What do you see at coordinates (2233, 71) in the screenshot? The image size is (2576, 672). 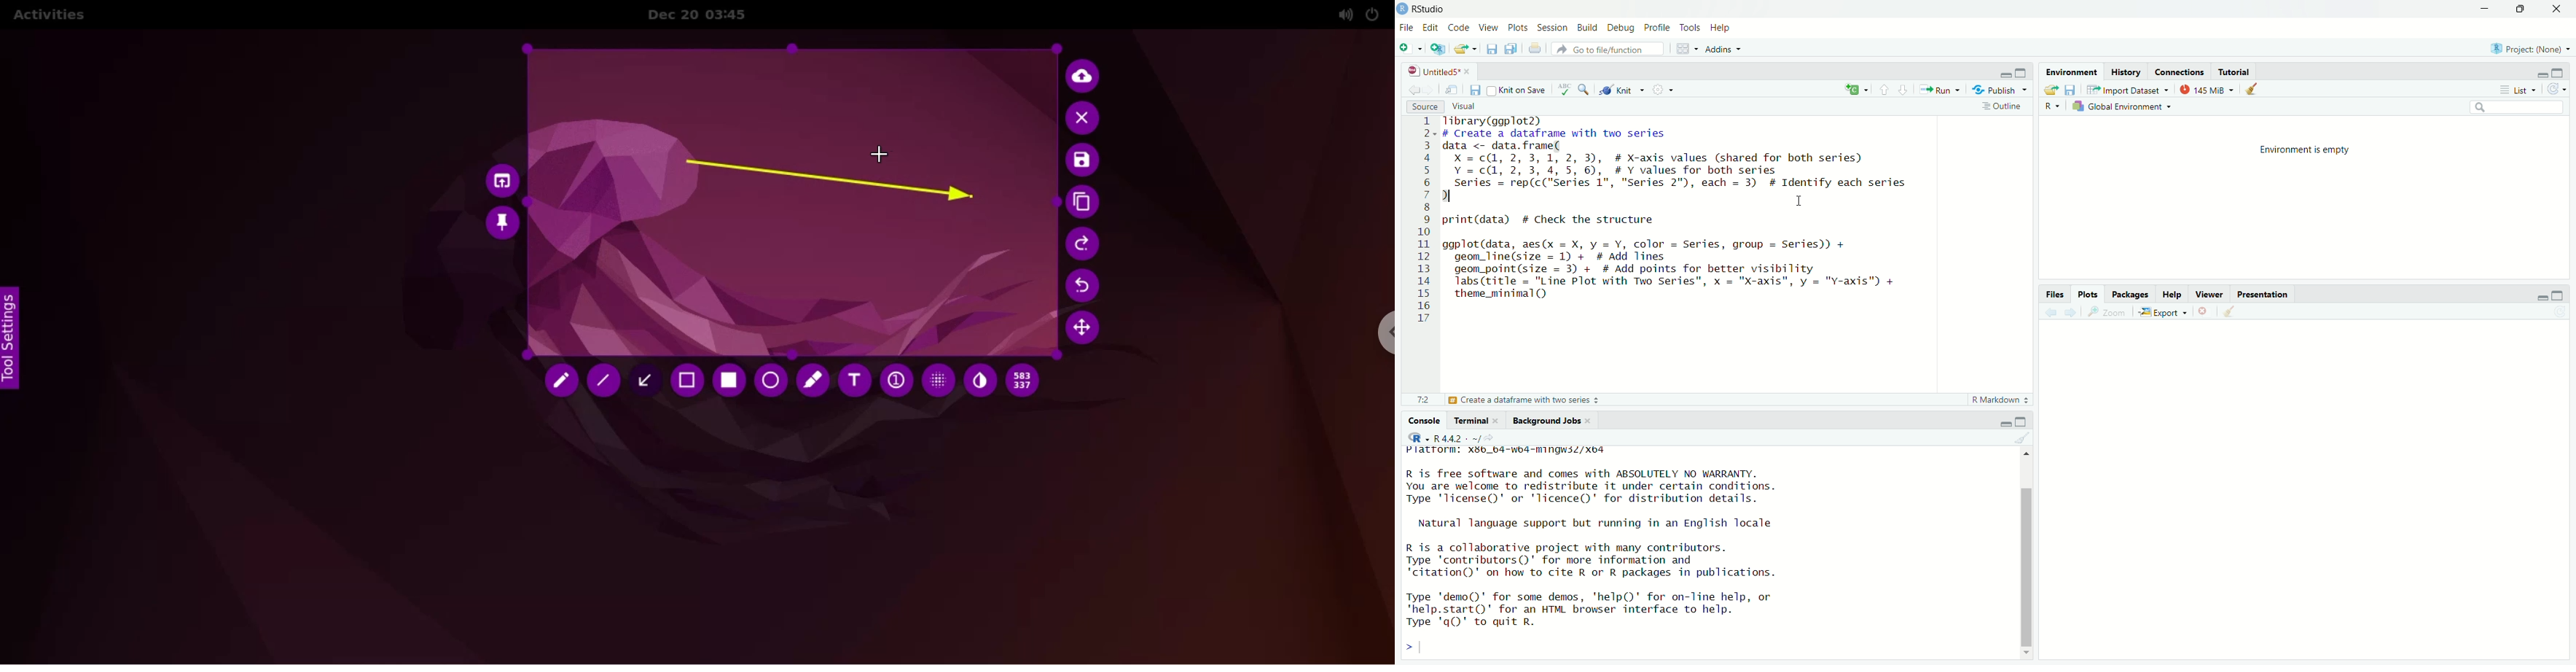 I see `Tutorial` at bounding box center [2233, 71].